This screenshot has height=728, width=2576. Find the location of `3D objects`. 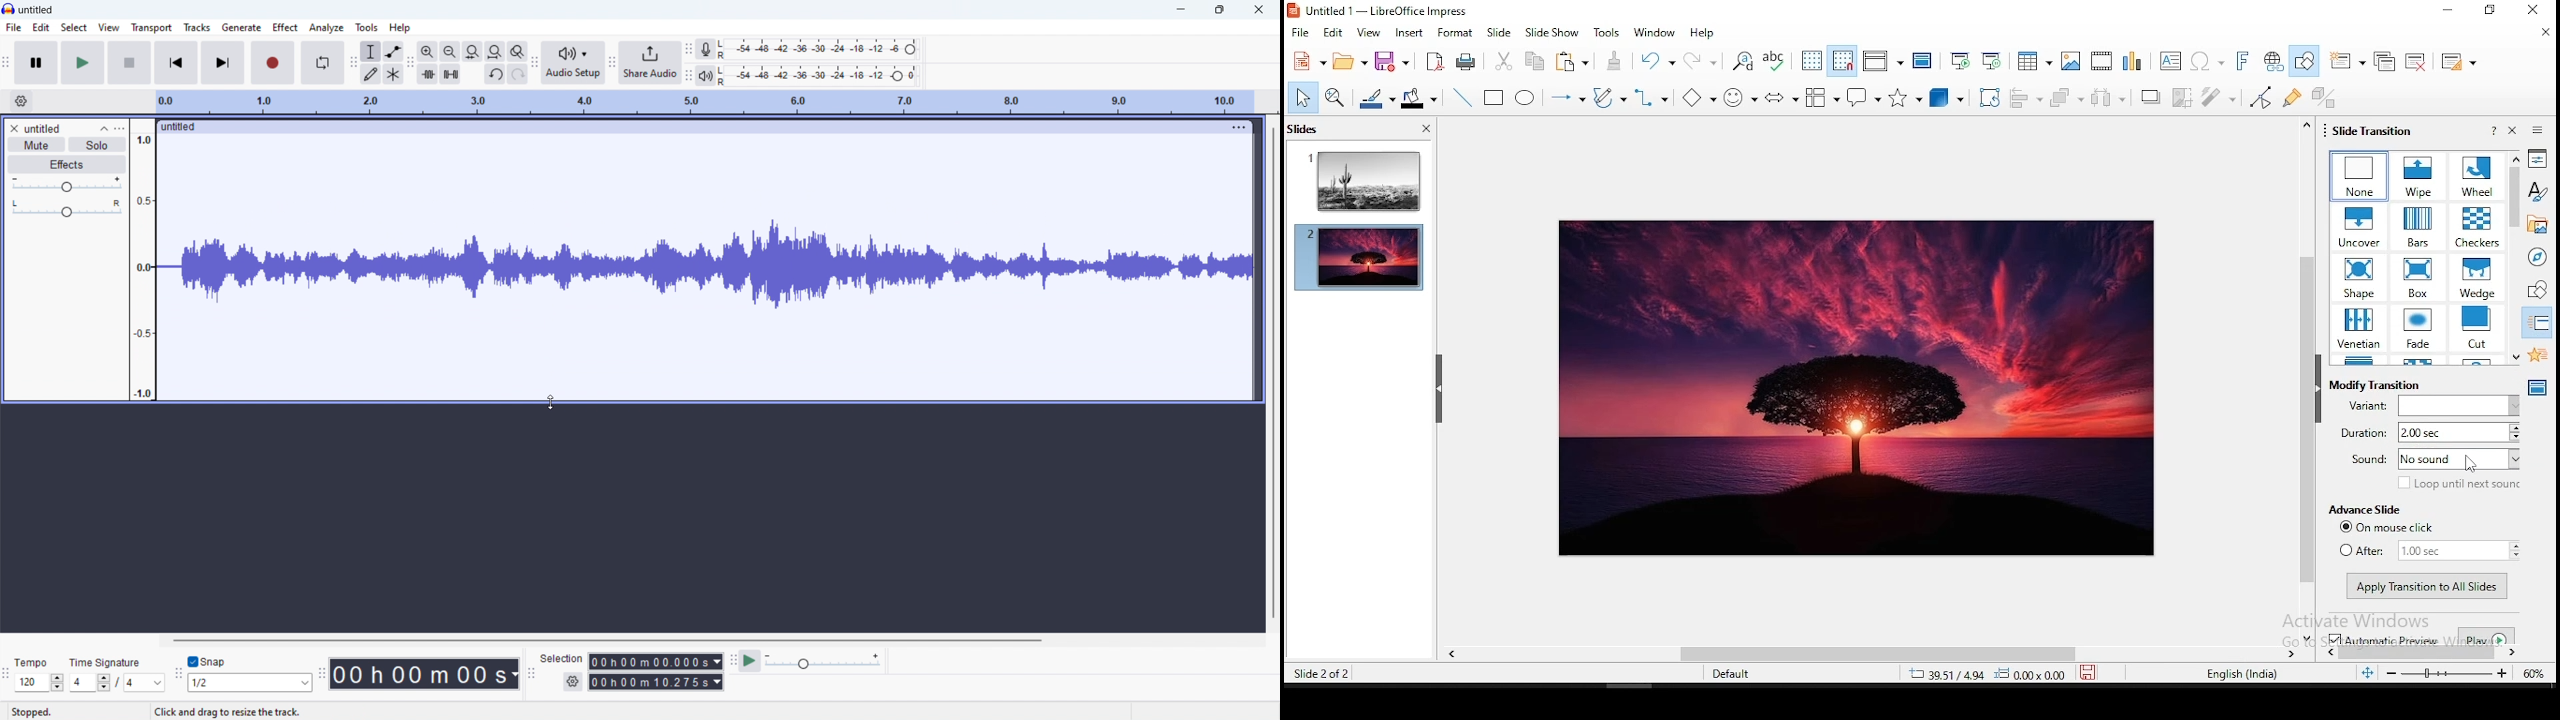

3D objects is located at coordinates (1944, 99).